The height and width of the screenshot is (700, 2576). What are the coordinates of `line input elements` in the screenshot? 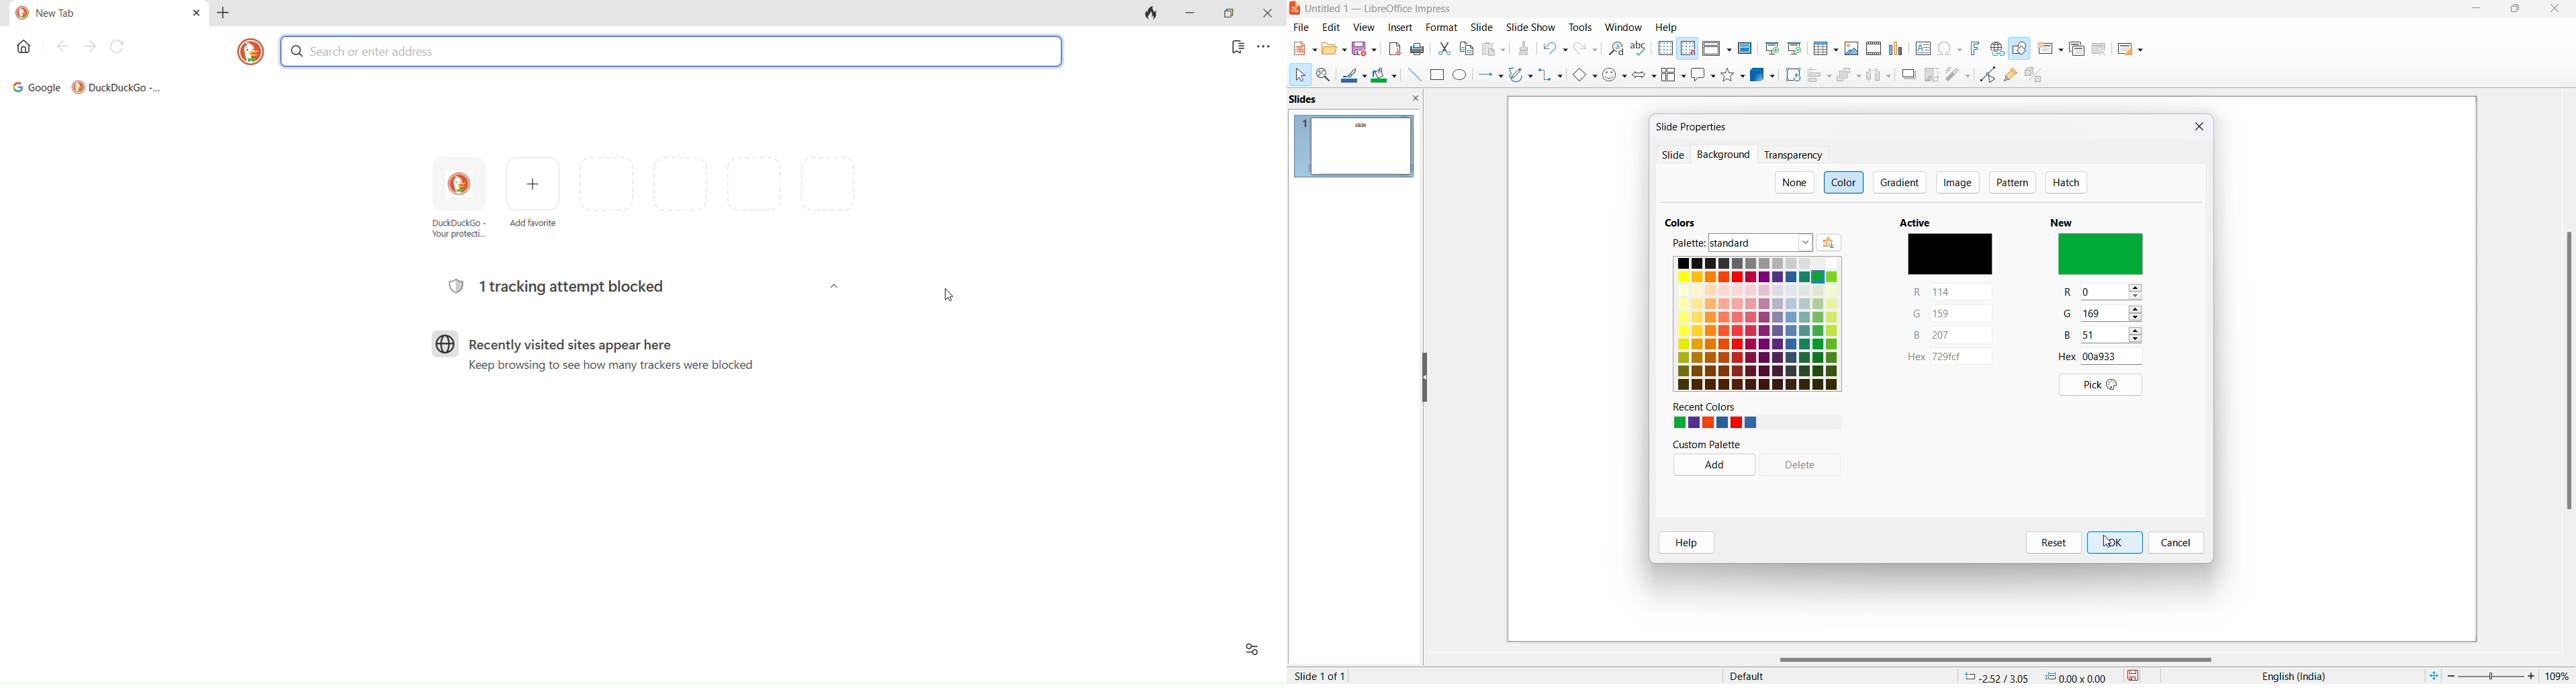 It's located at (1413, 75).